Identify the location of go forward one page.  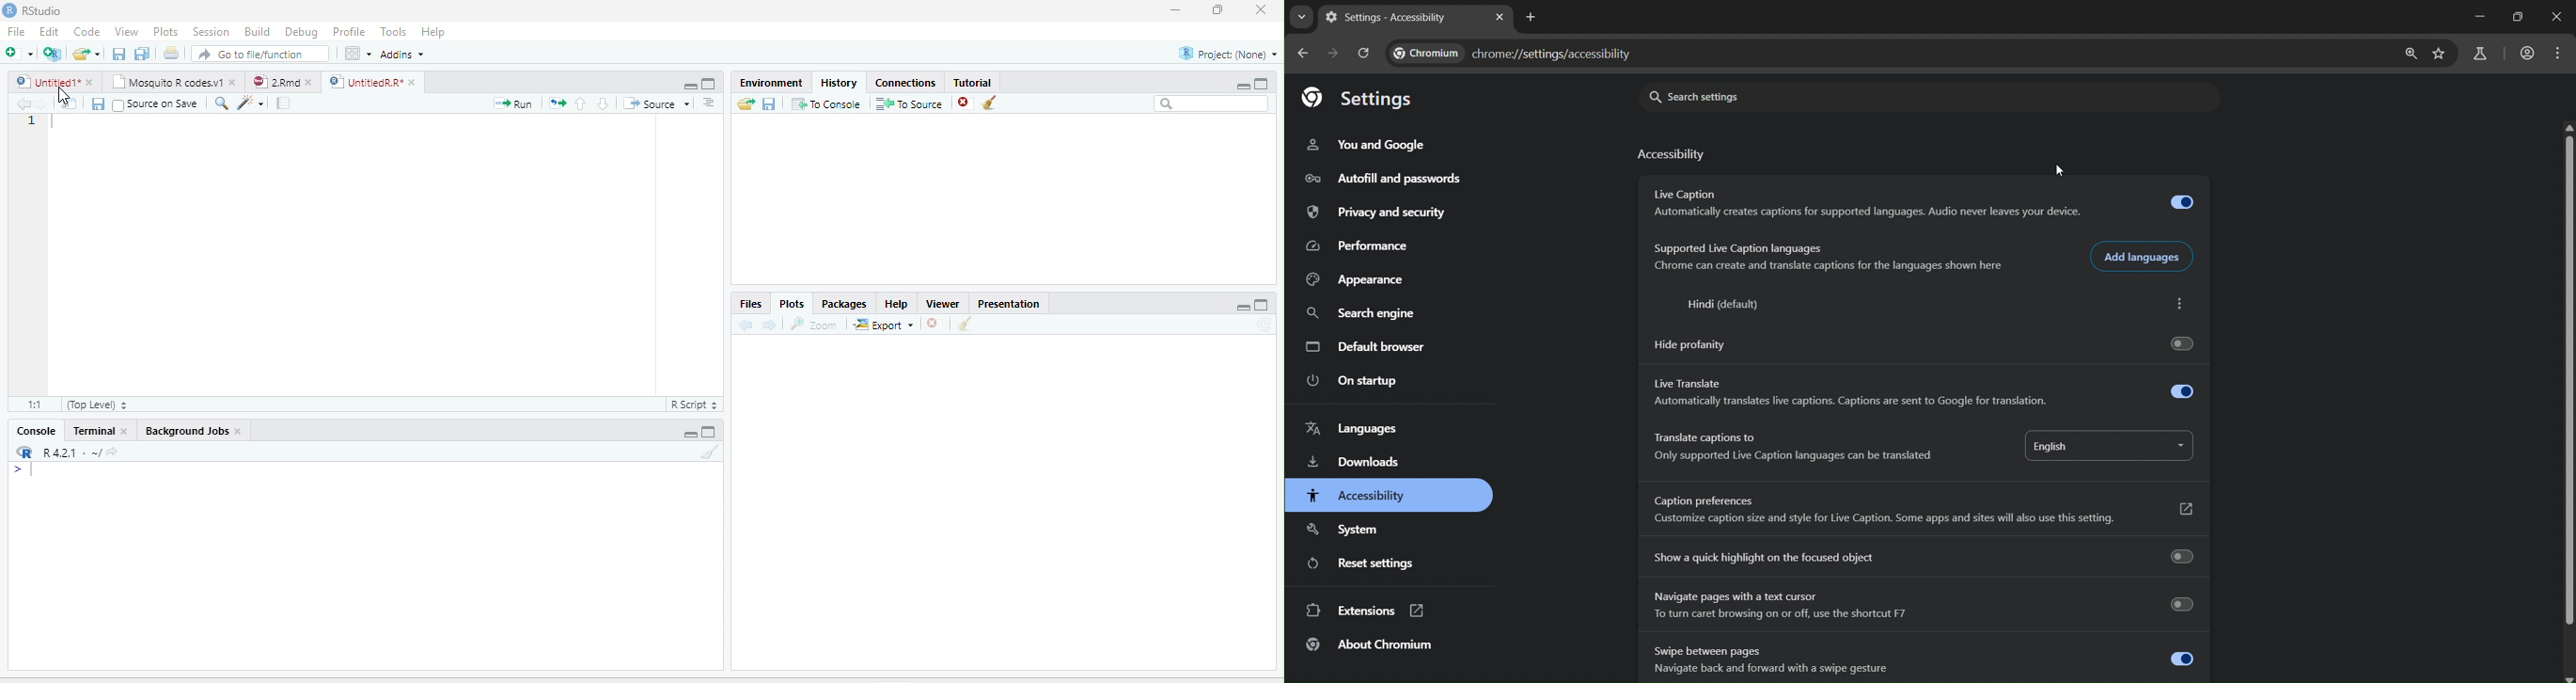
(1333, 53).